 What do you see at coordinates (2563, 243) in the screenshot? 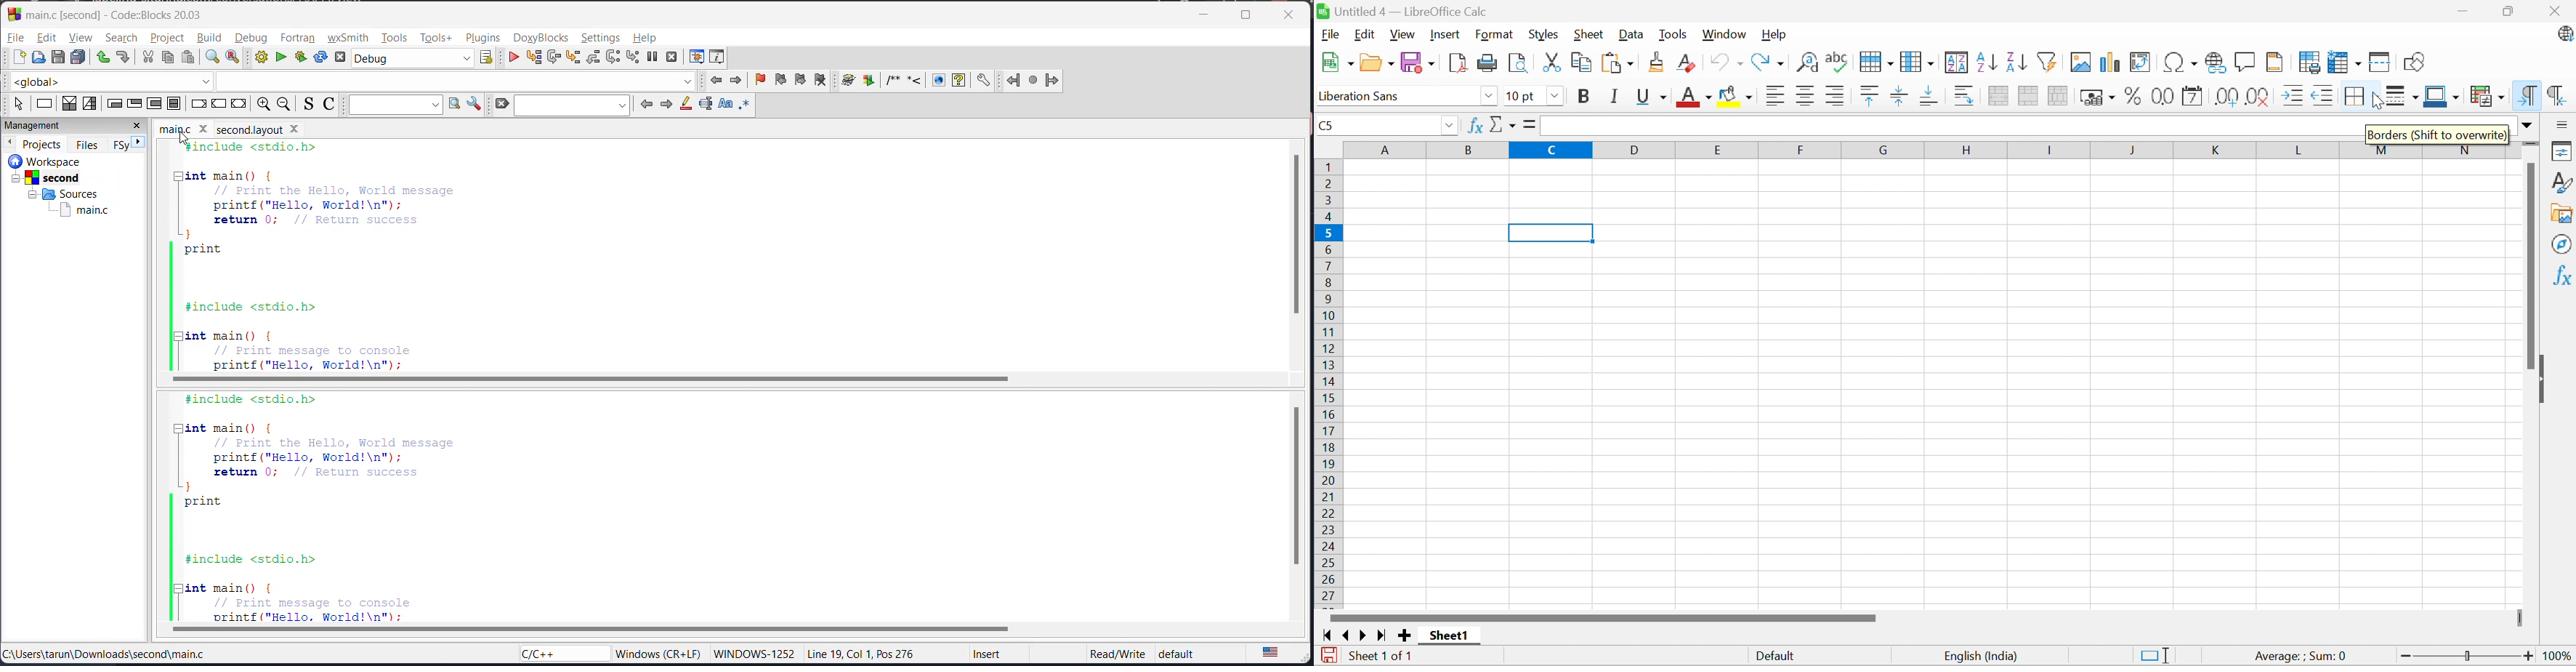
I see `Navigator` at bounding box center [2563, 243].